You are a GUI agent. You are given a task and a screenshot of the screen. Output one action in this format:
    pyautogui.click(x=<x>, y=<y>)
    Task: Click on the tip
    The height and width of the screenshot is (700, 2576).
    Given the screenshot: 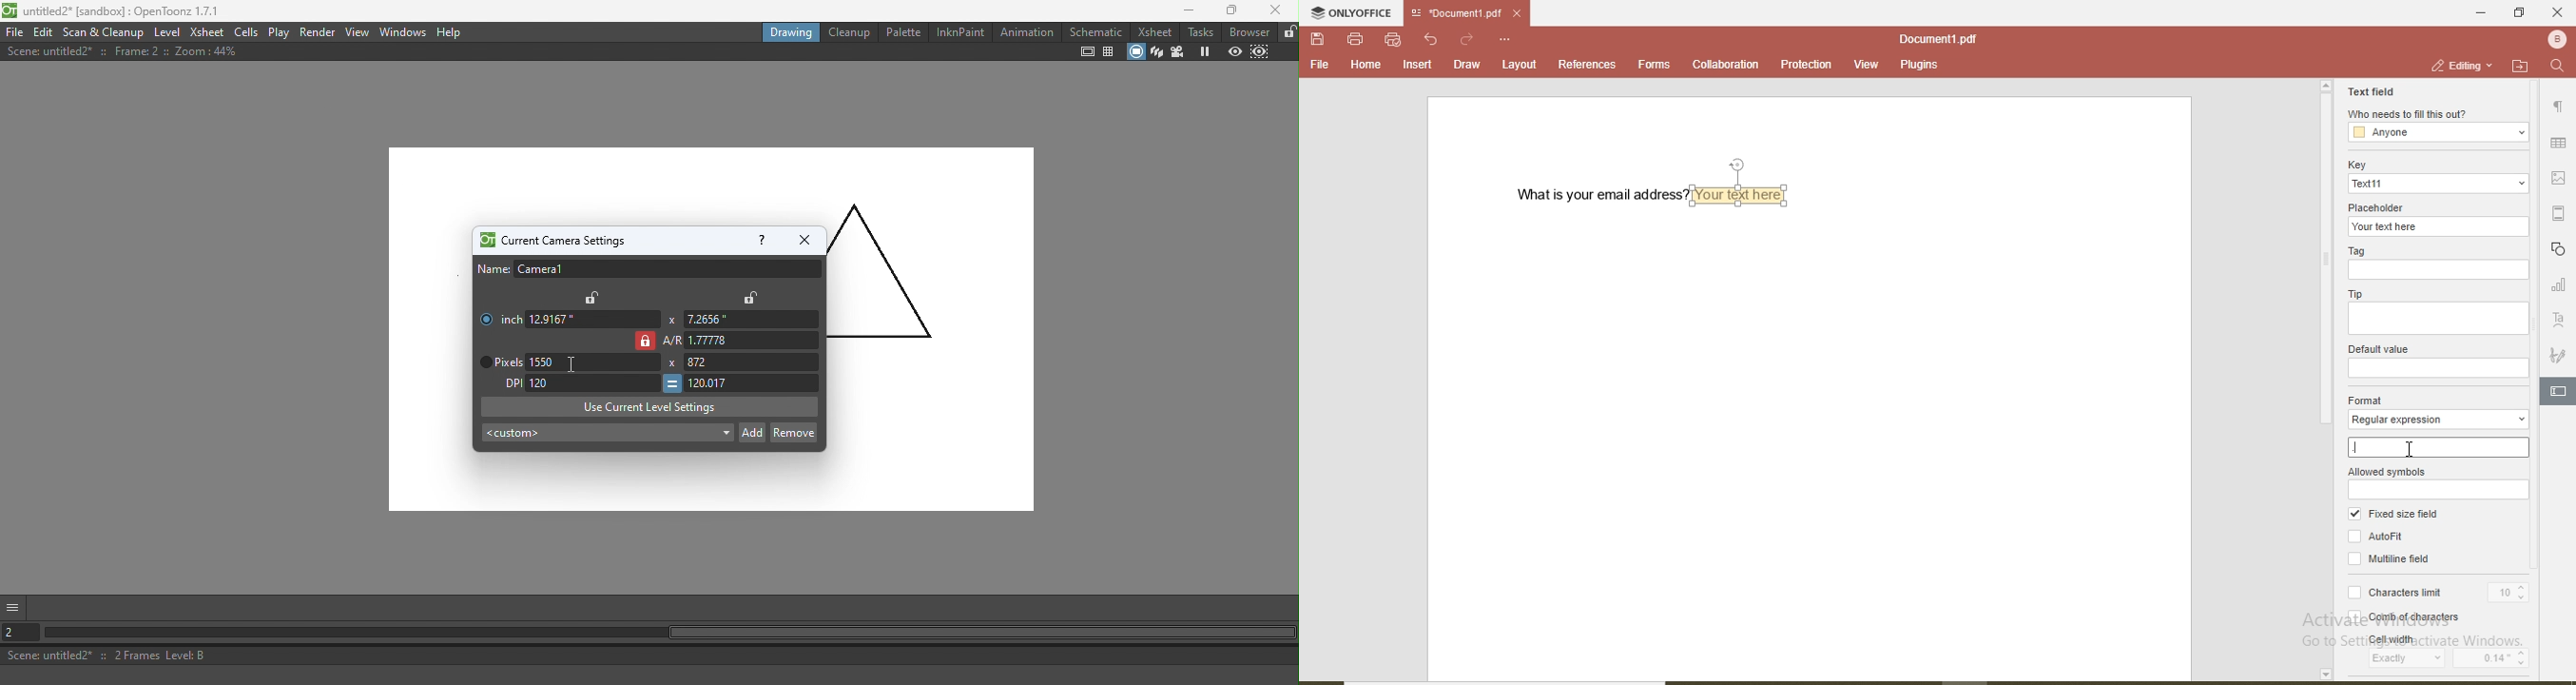 What is the action you would take?
    pyautogui.click(x=2356, y=295)
    